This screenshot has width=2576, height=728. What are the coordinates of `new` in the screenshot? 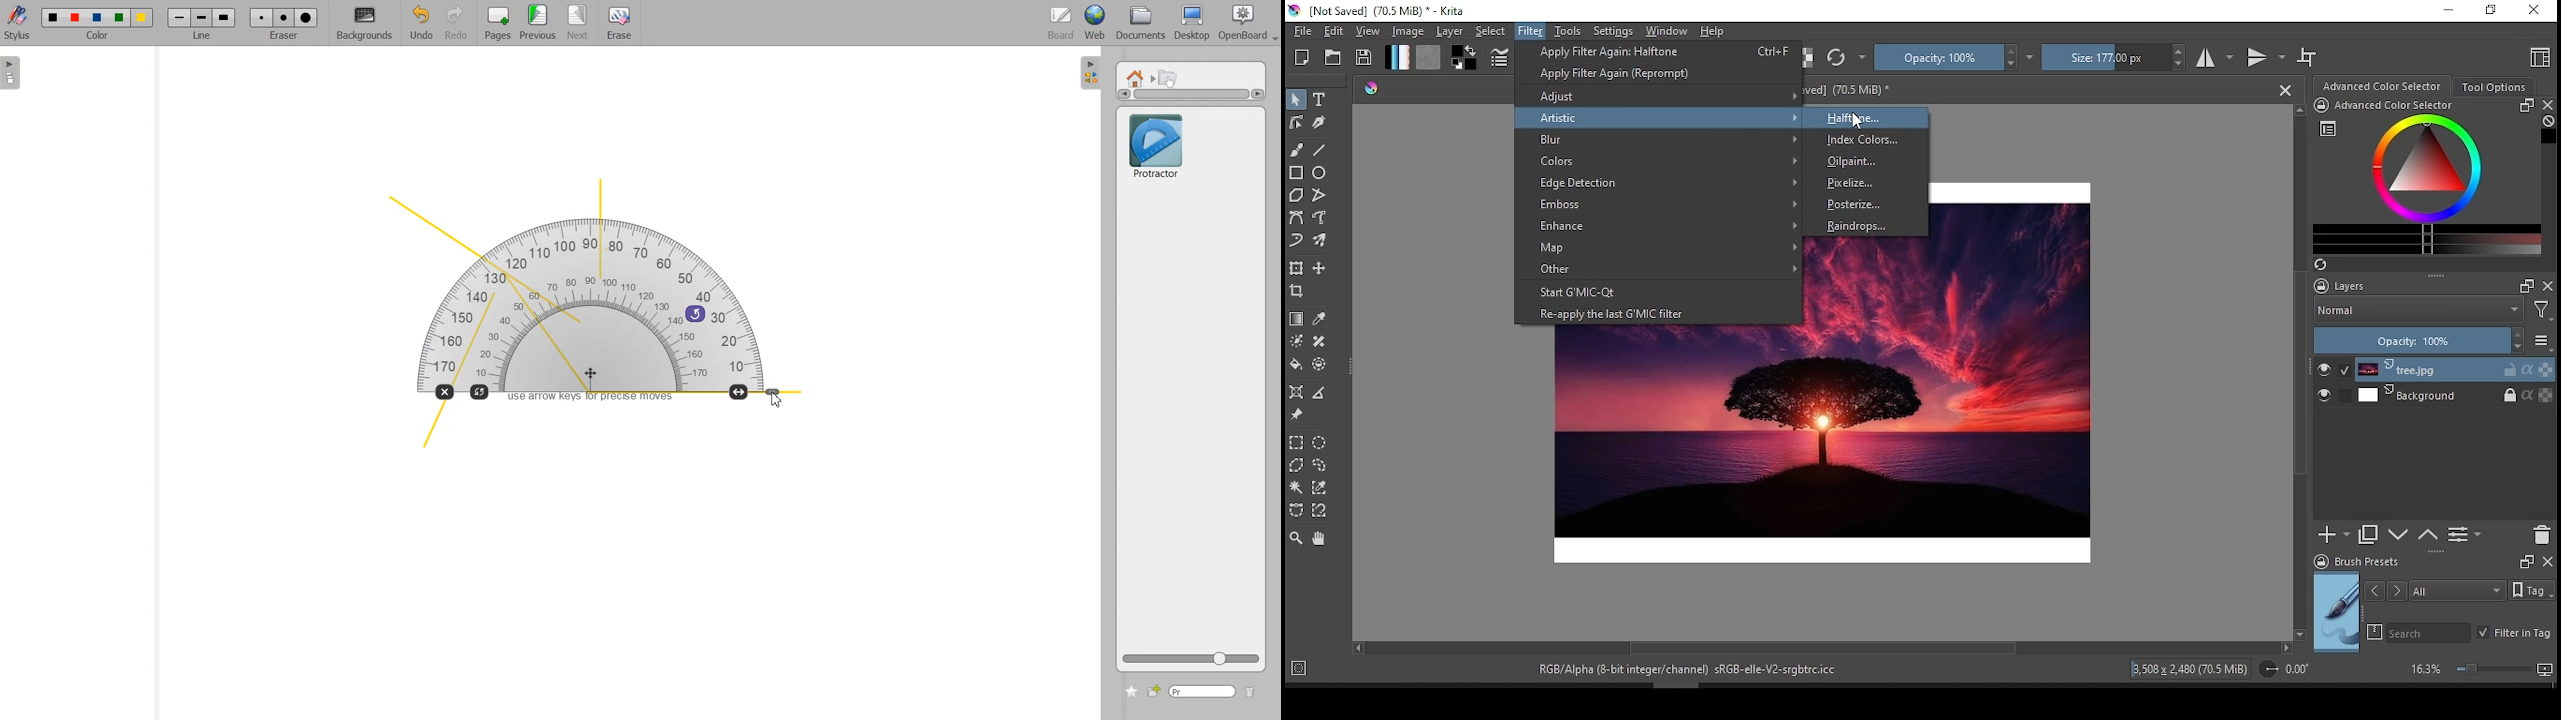 It's located at (1302, 58).